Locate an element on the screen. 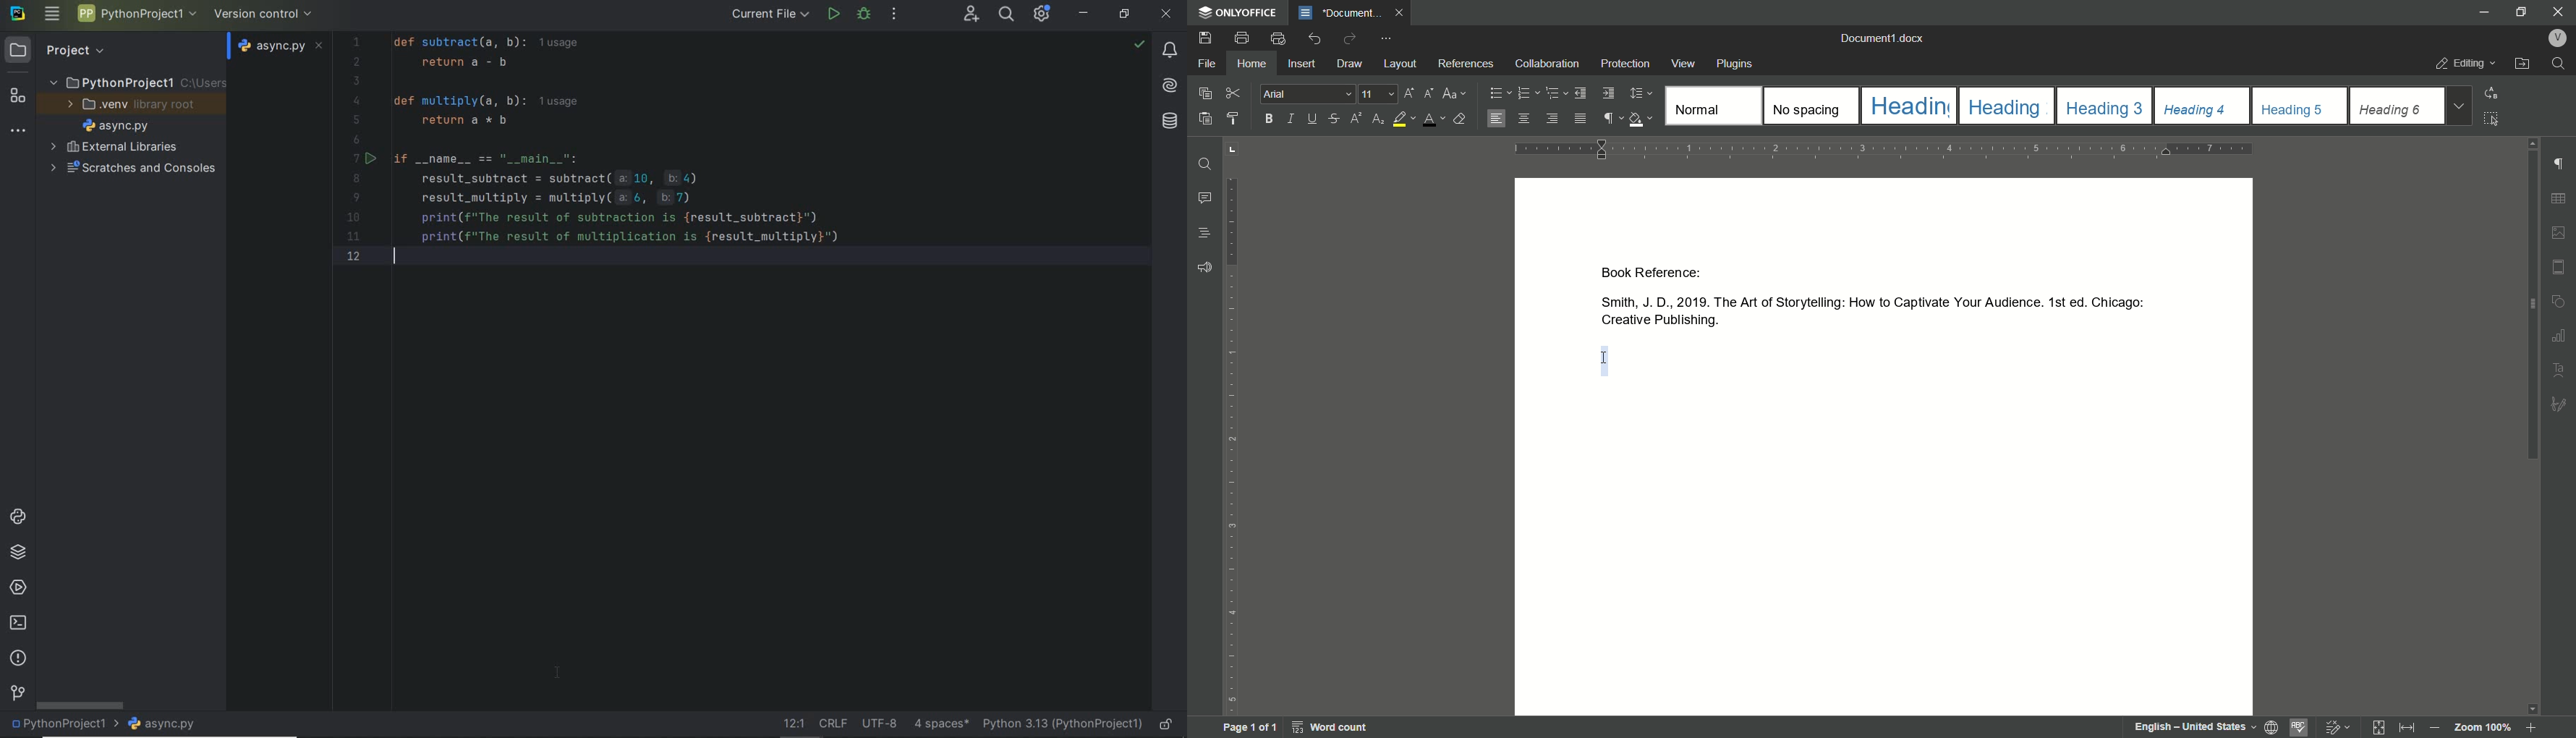 The image size is (2576, 756). redo is located at coordinates (1351, 38).